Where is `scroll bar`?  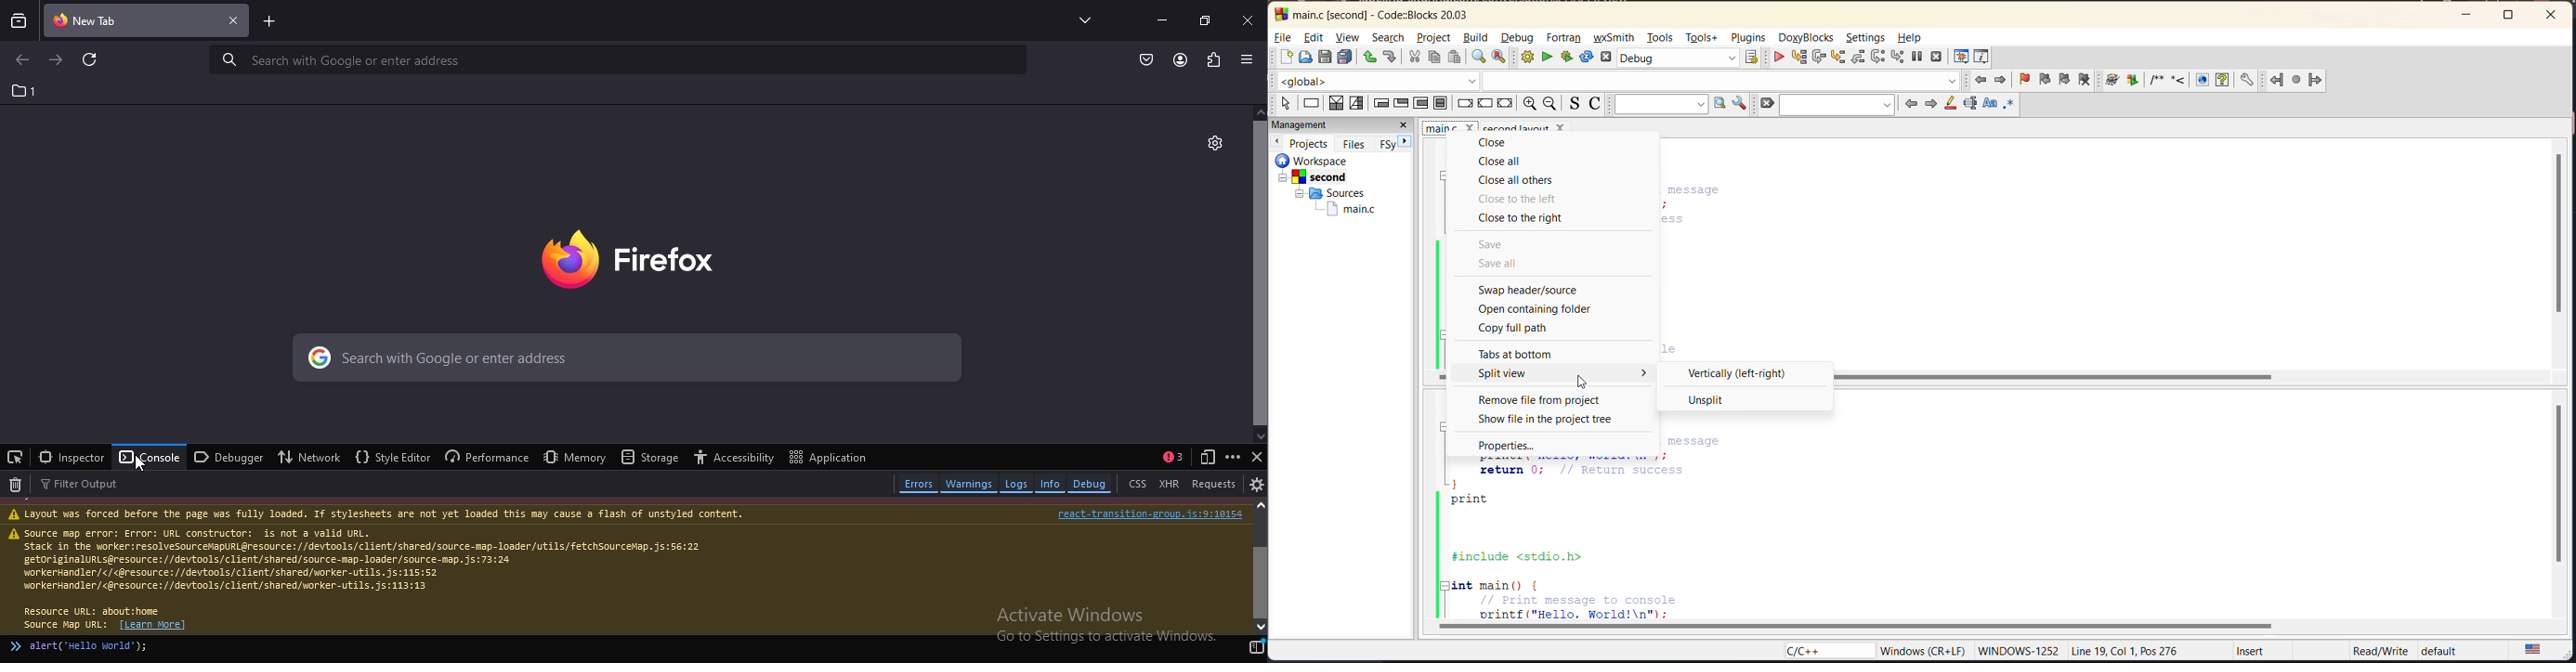
scroll bar is located at coordinates (1259, 567).